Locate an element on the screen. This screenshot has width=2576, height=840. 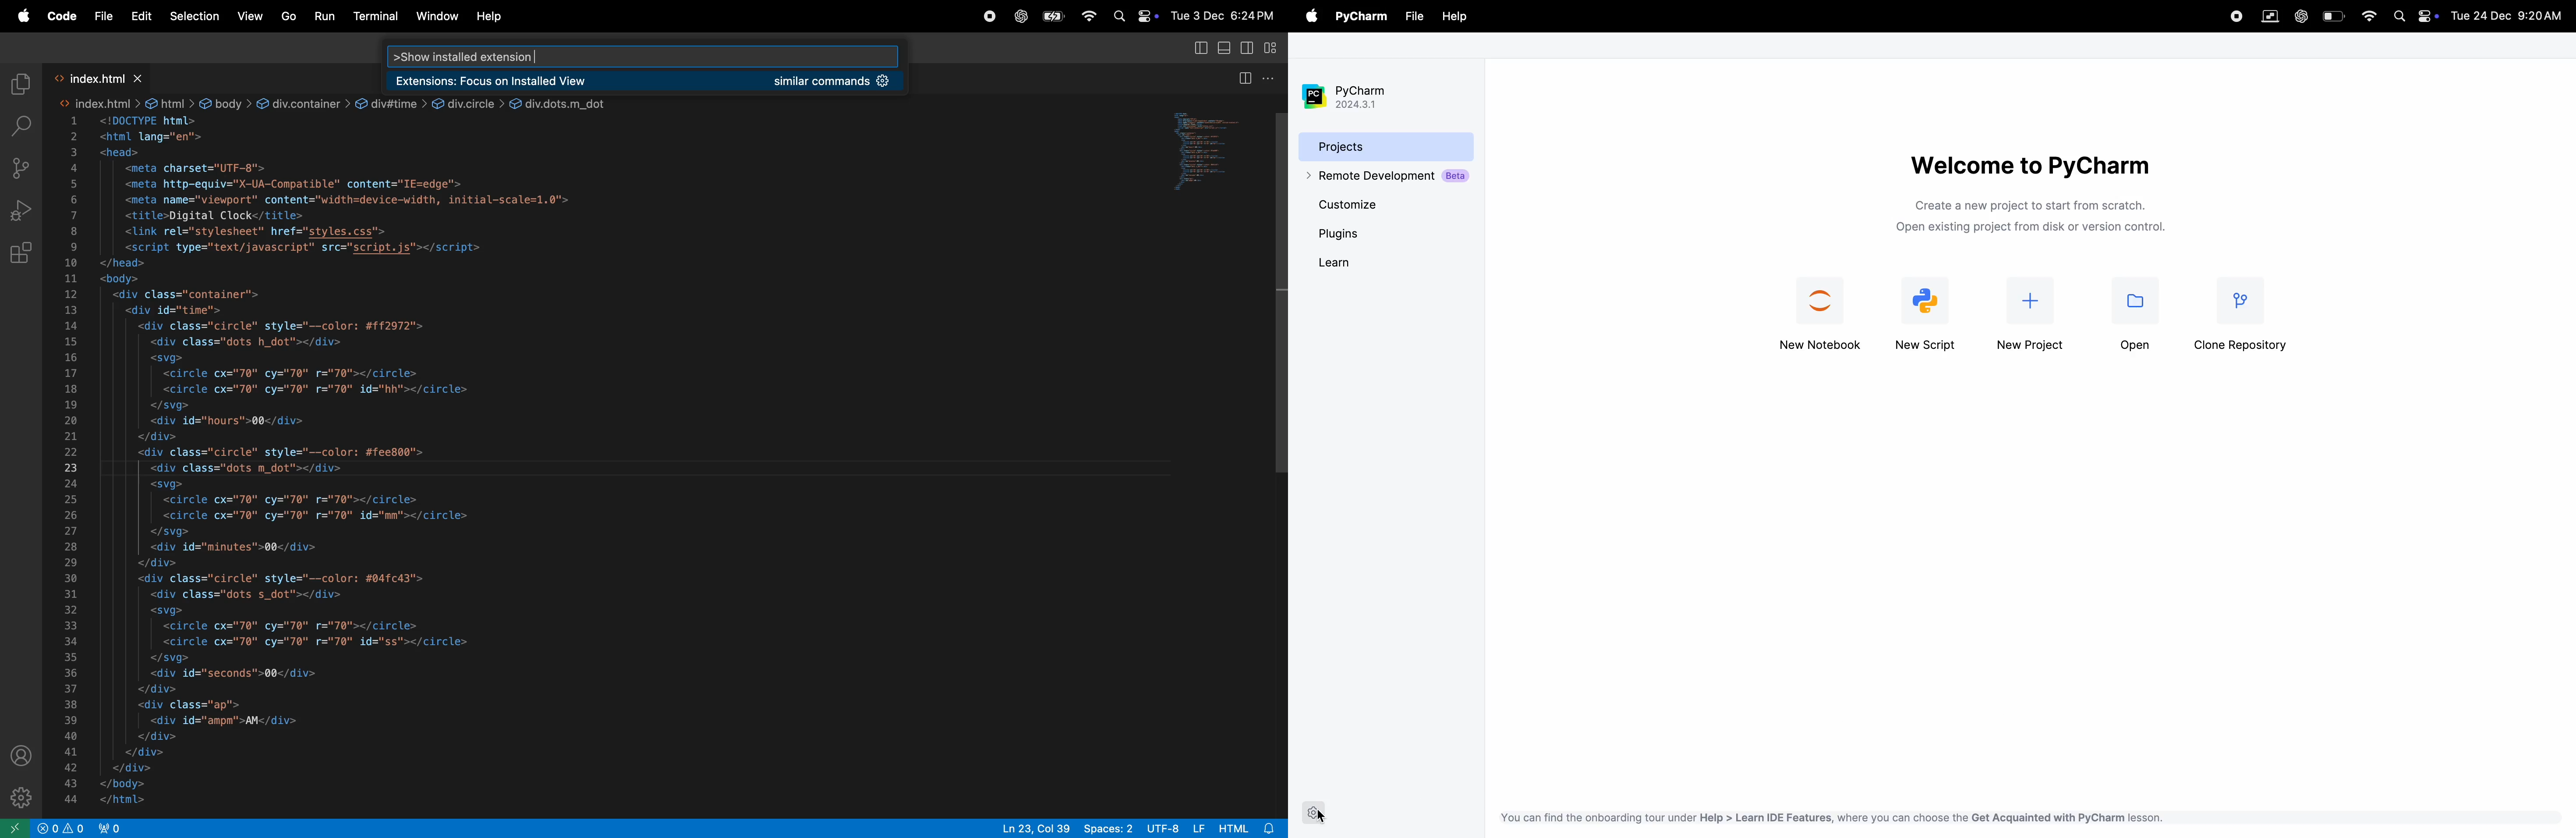
run is located at coordinates (326, 16).